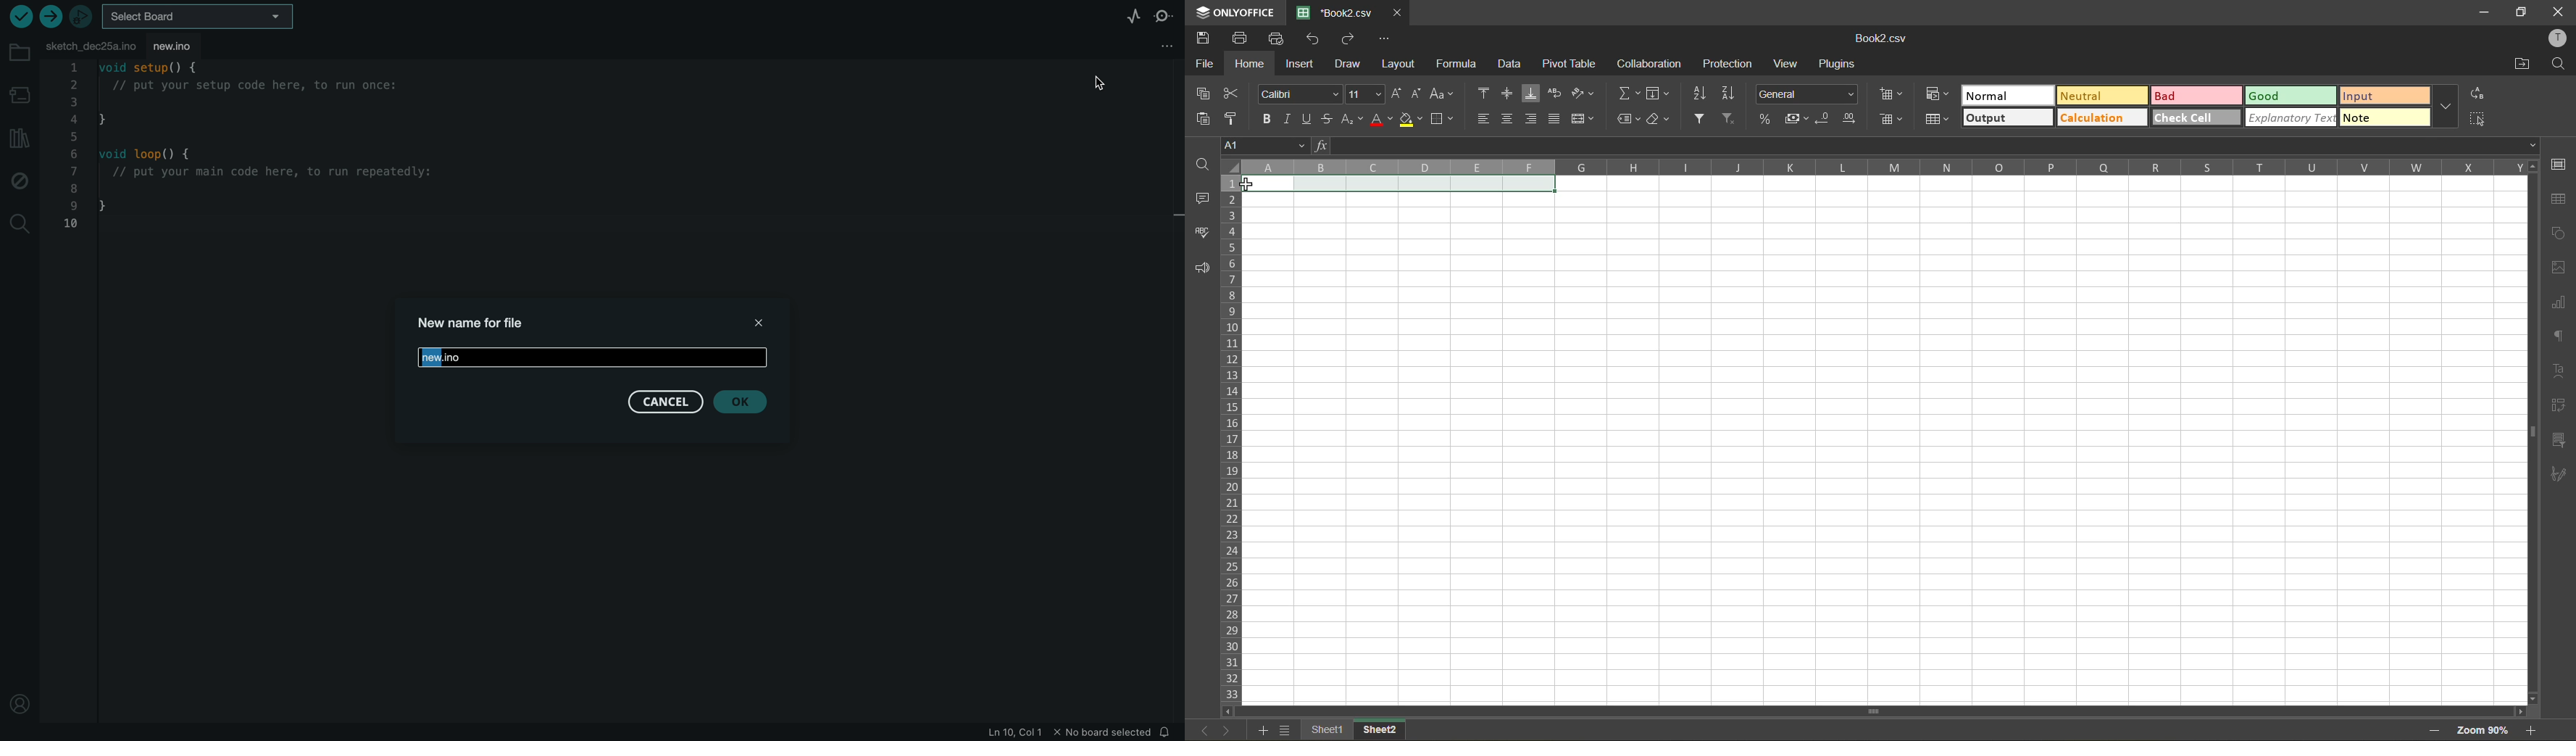 This screenshot has width=2576, height=756. I want to click on file, so click(1202, 61).